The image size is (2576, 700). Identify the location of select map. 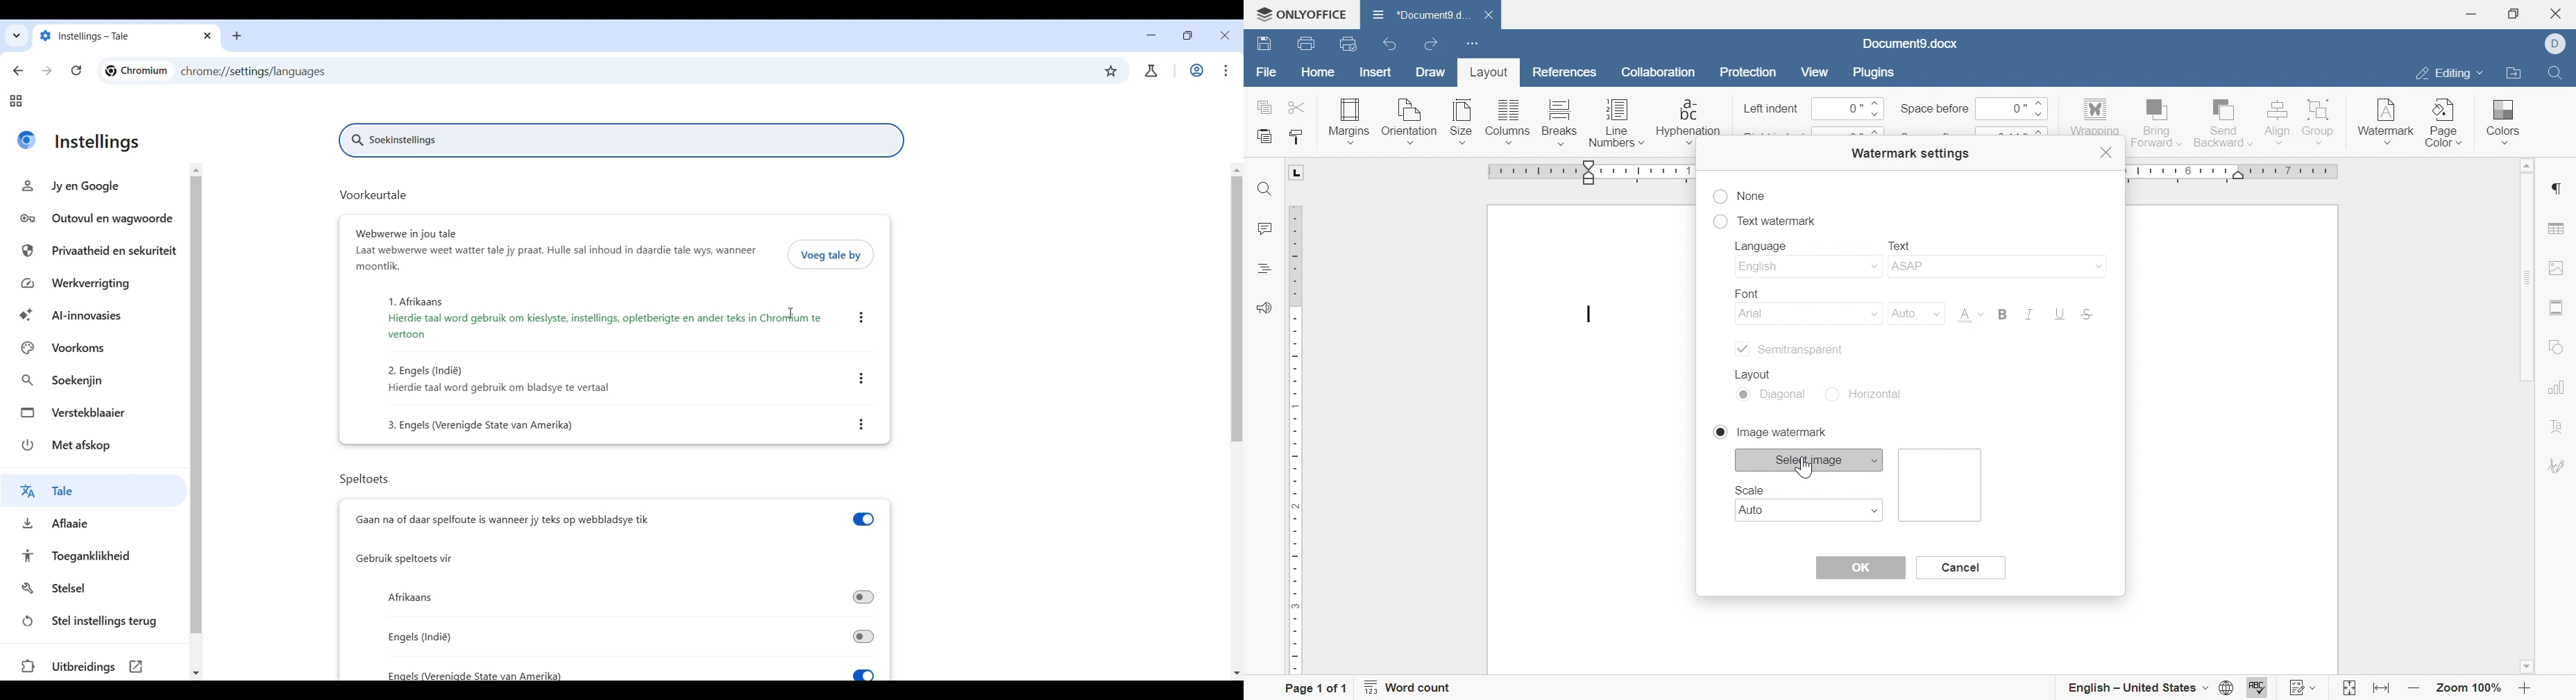
(1811, 459).